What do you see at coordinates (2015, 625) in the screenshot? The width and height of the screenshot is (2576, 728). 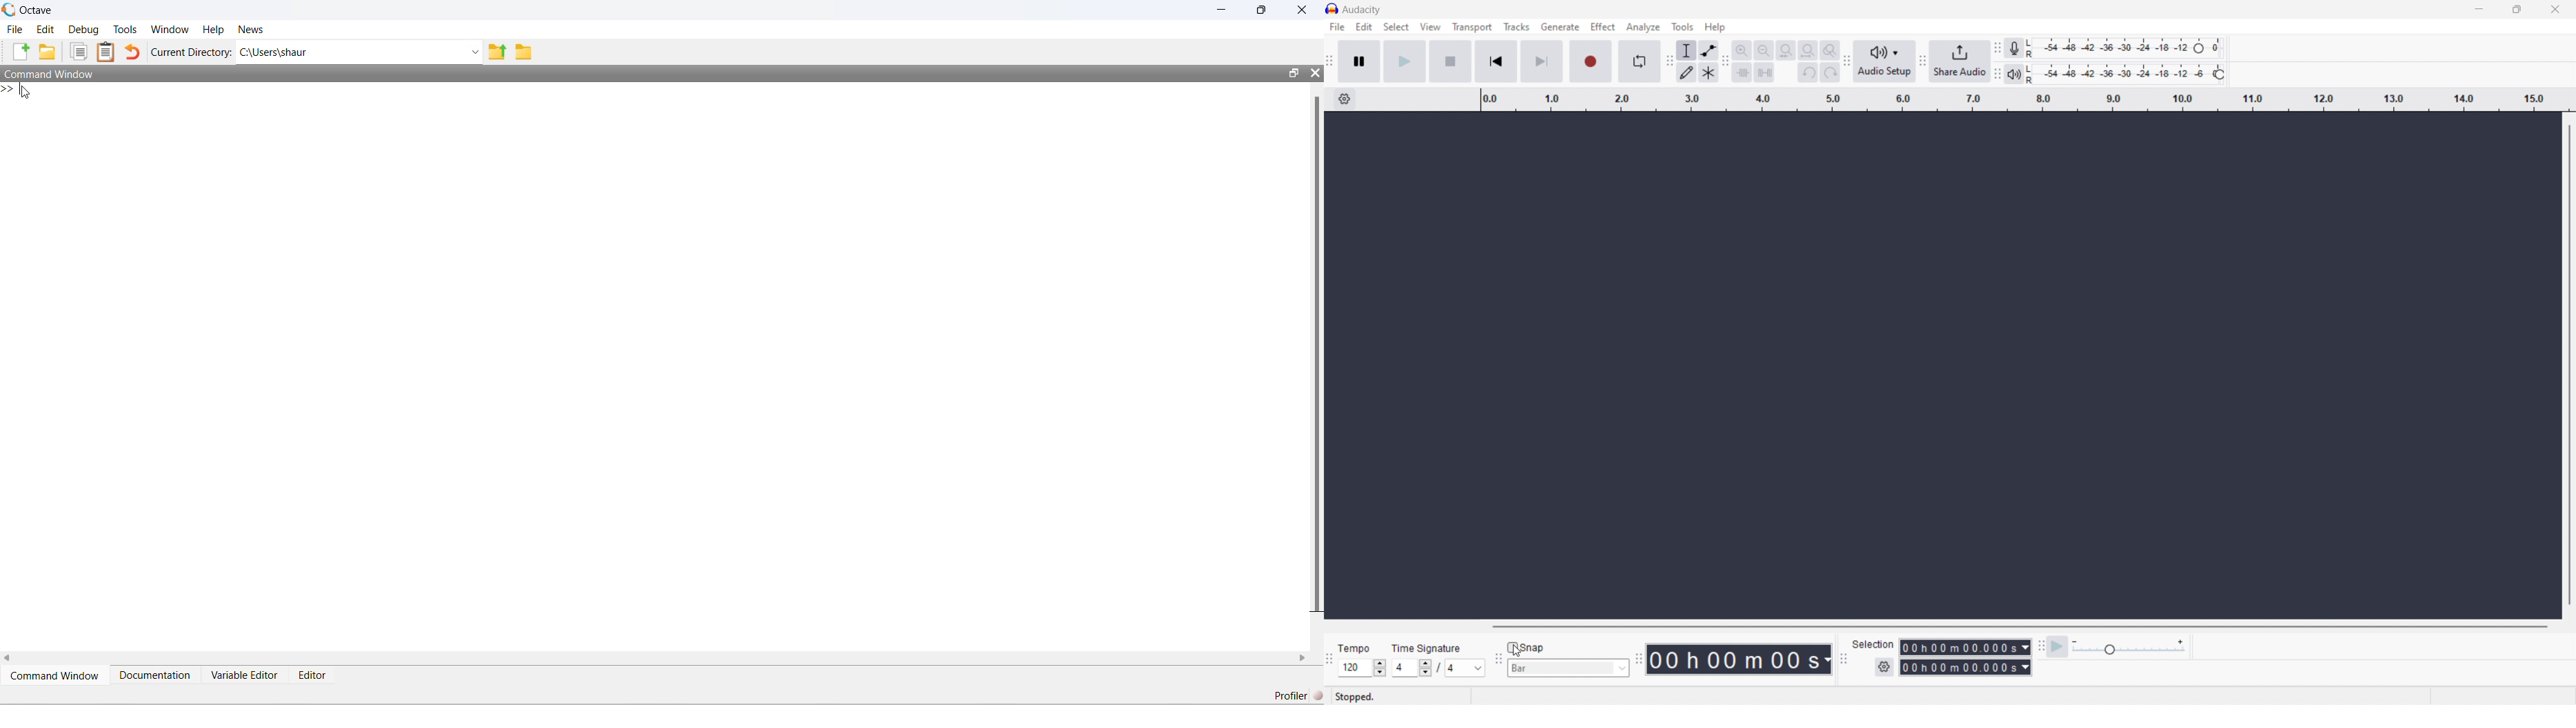 I see `horizontal scrollbar` at bounding box center [2015, 625].